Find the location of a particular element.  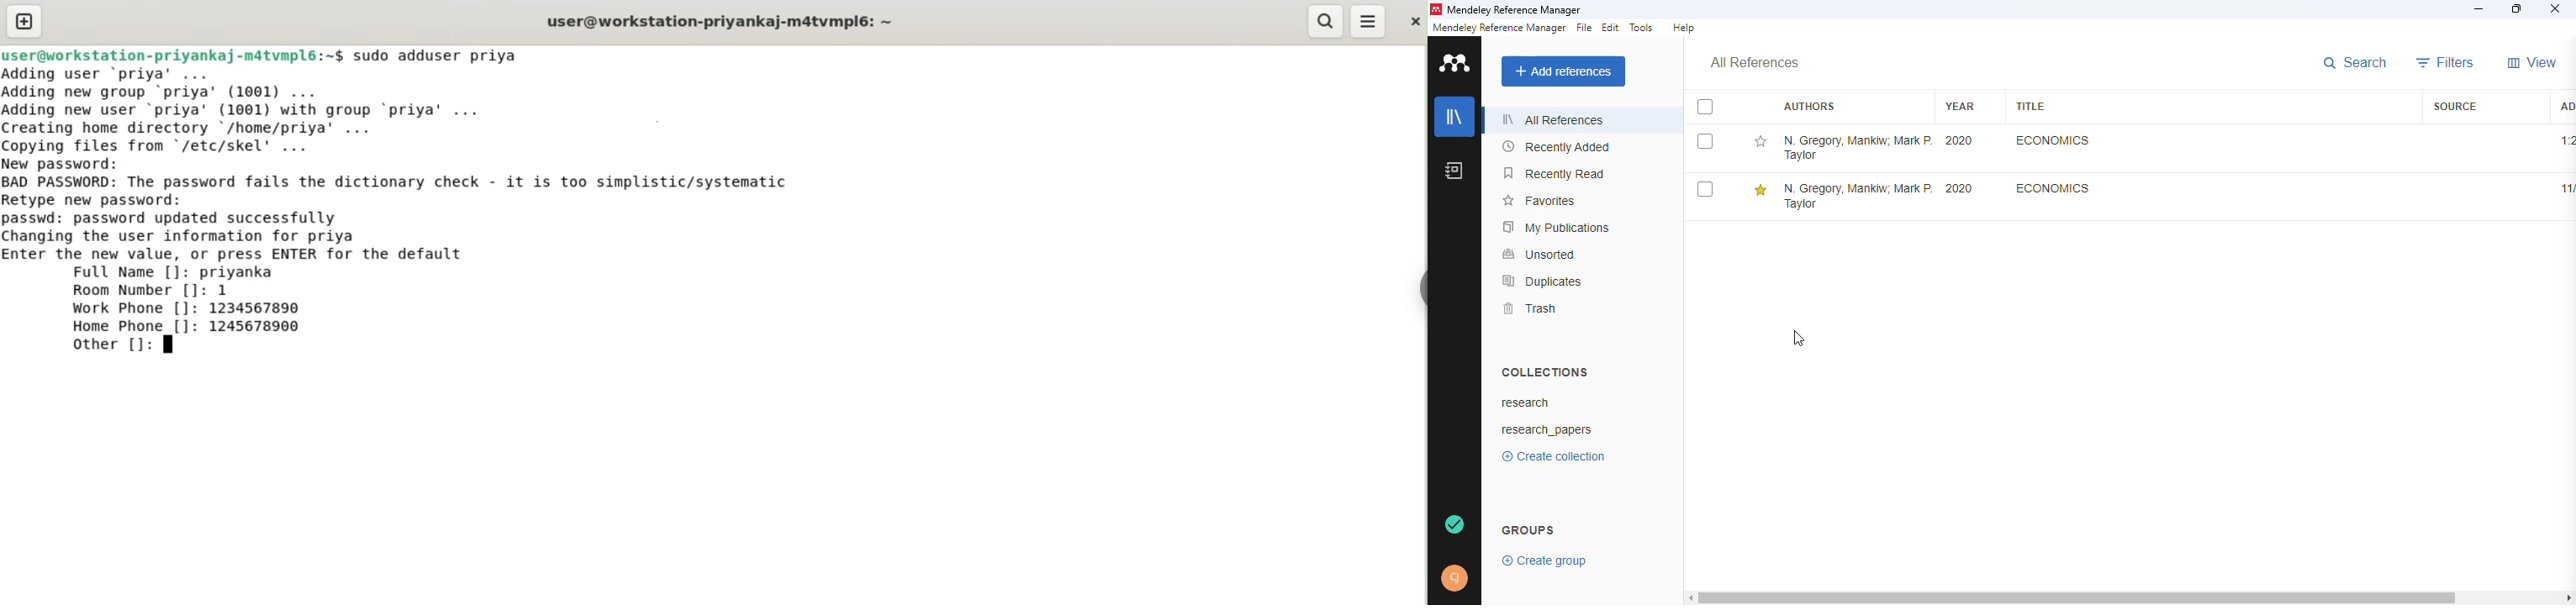

search is located at coordinates (2354, 63).